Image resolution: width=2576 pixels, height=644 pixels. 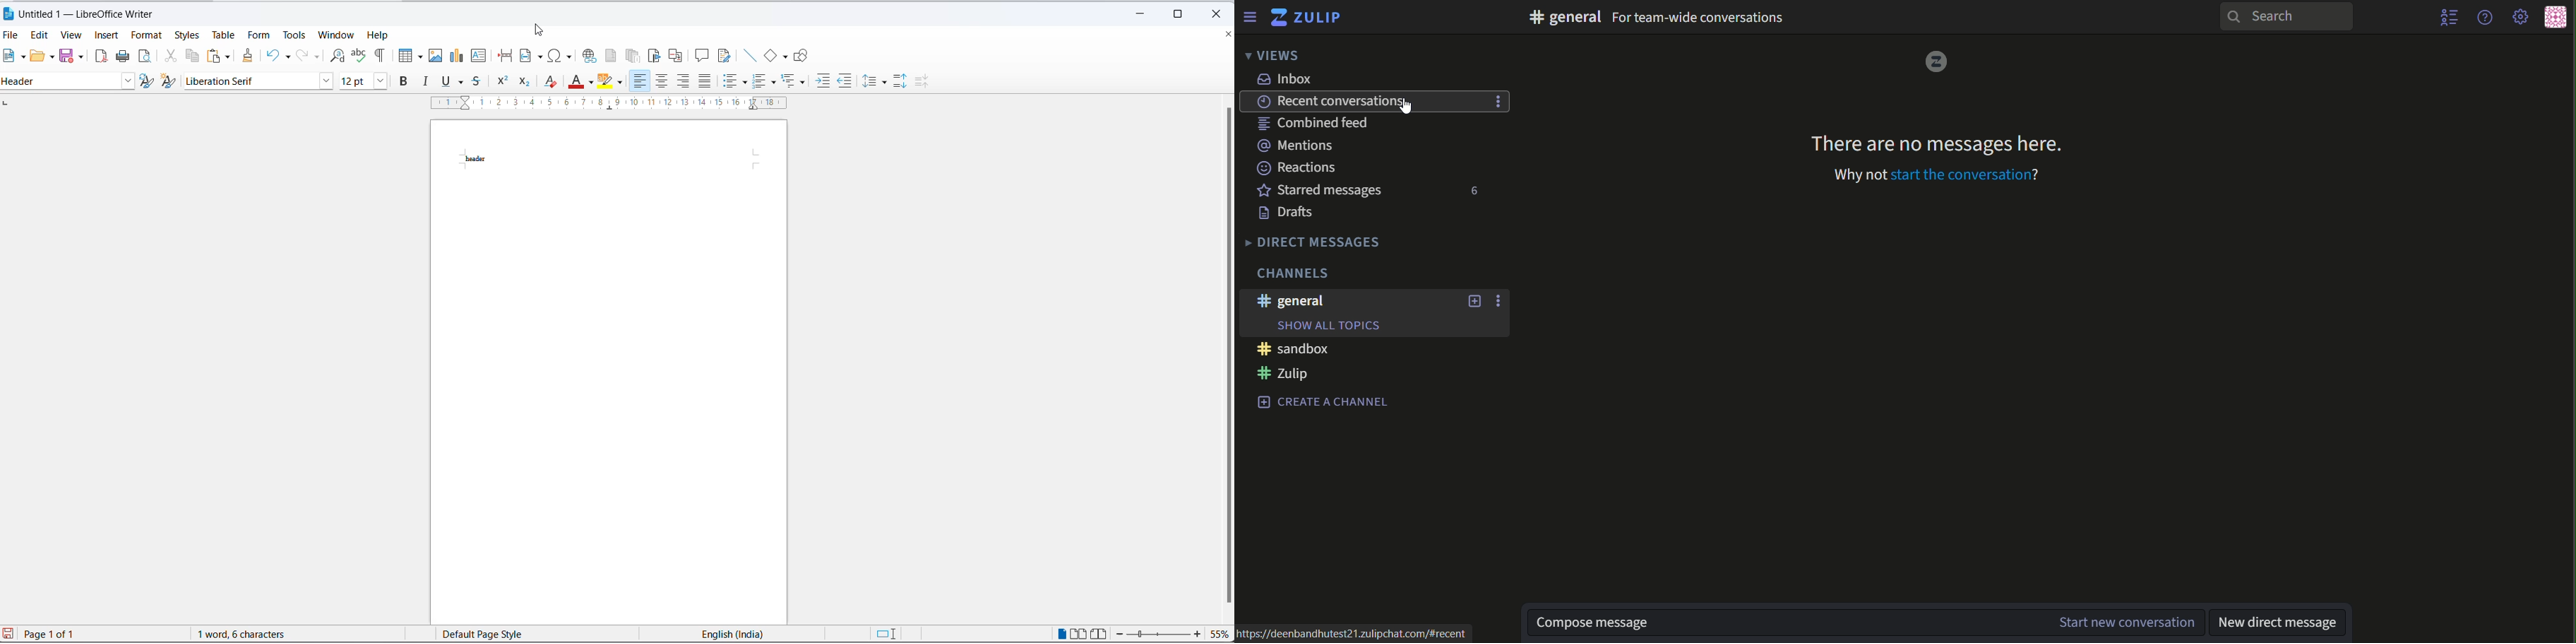 I want to click on text, so click(x=1299, y=272).